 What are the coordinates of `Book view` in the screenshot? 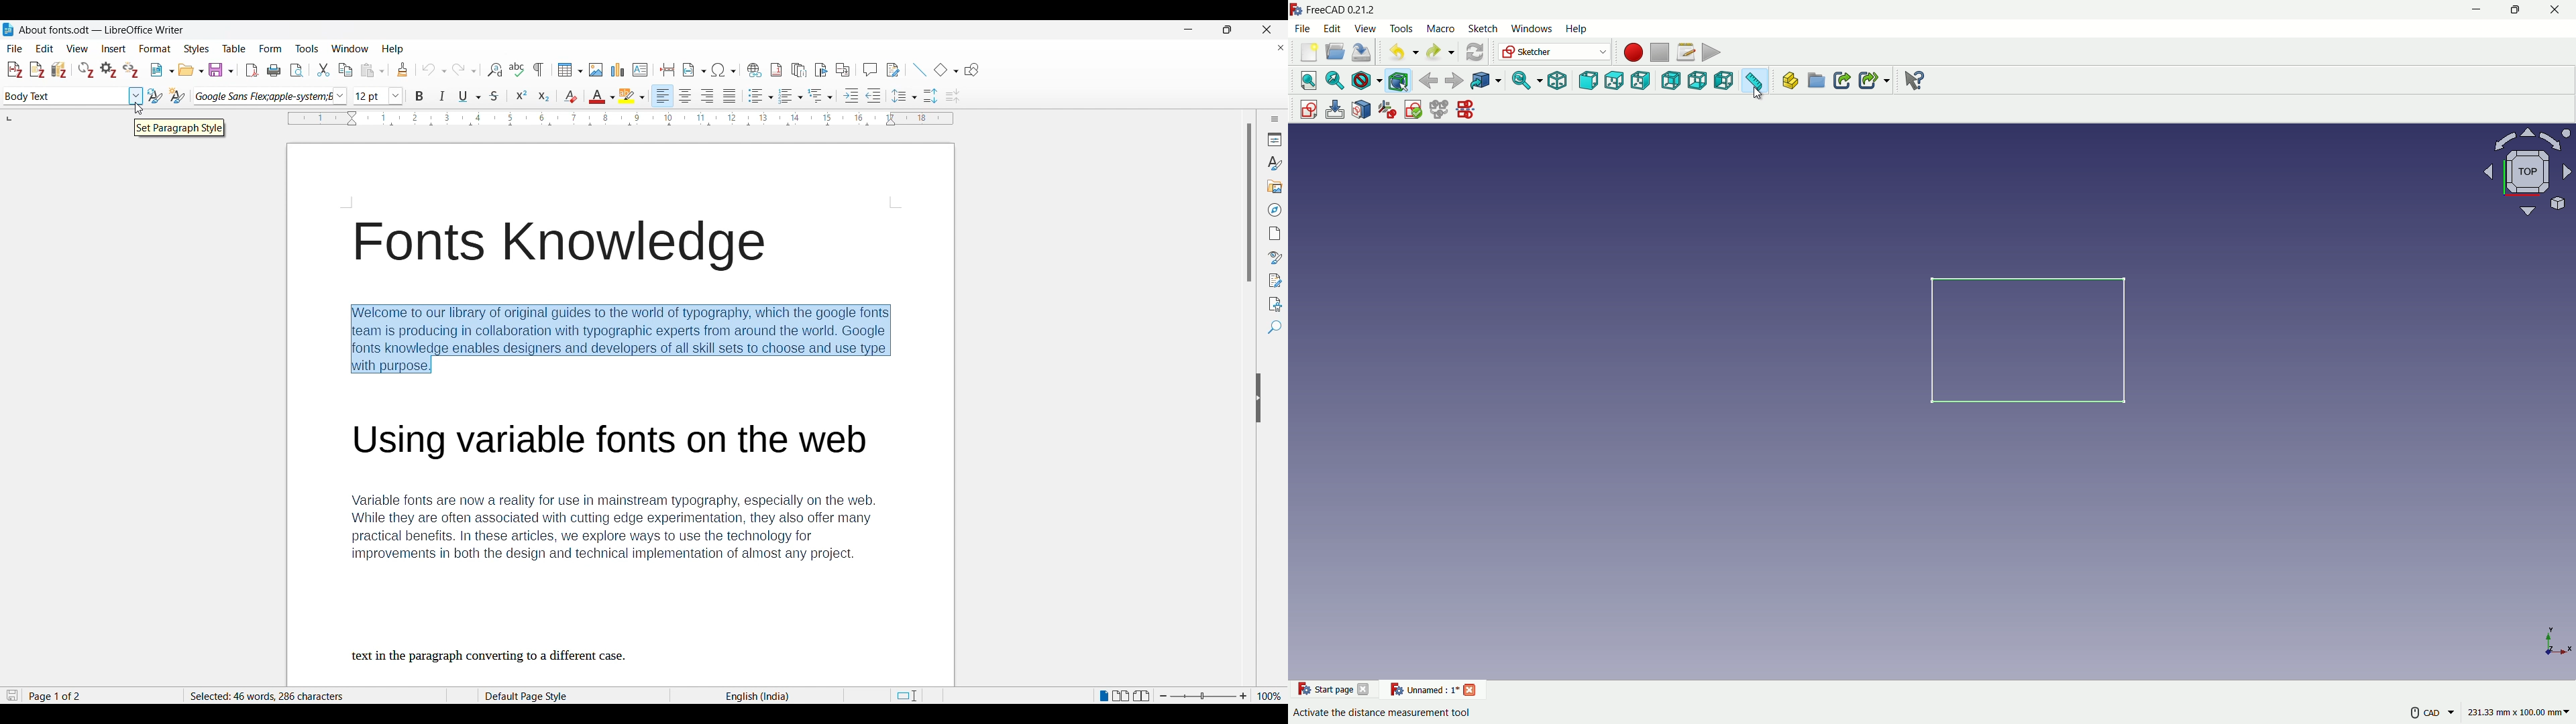 It's located at (1142, 696).